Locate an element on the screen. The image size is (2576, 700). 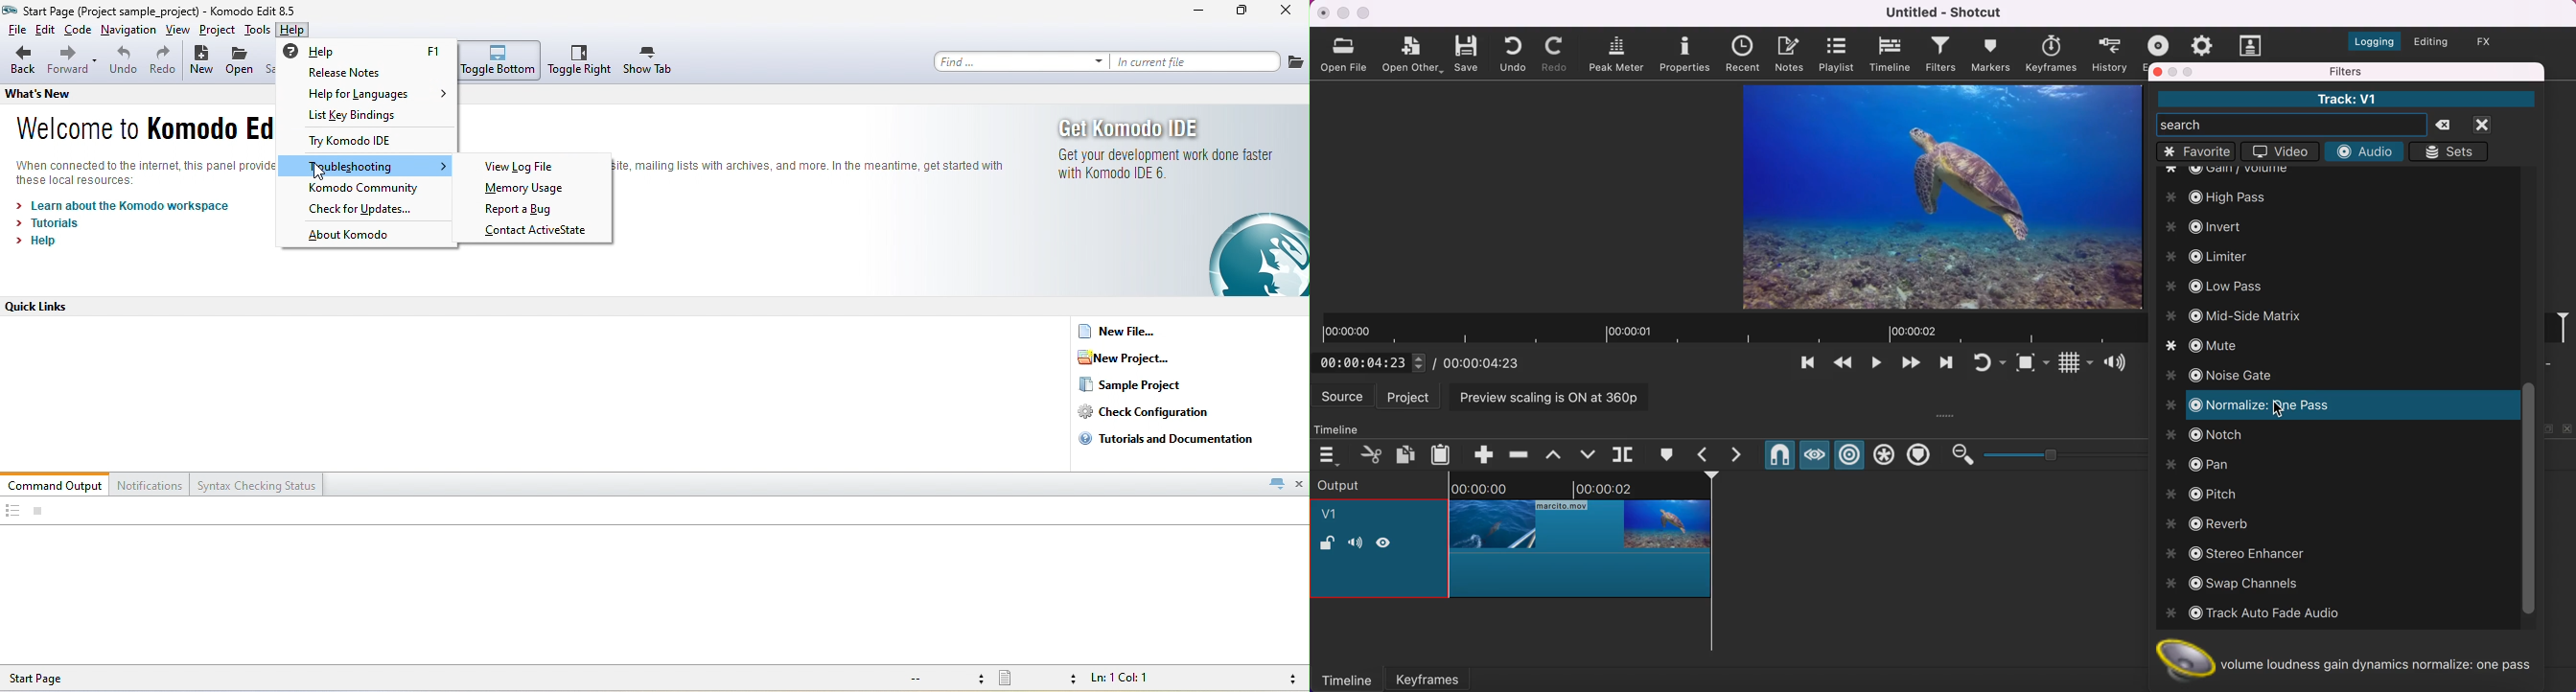
close is located at coordinates (1324, 12).